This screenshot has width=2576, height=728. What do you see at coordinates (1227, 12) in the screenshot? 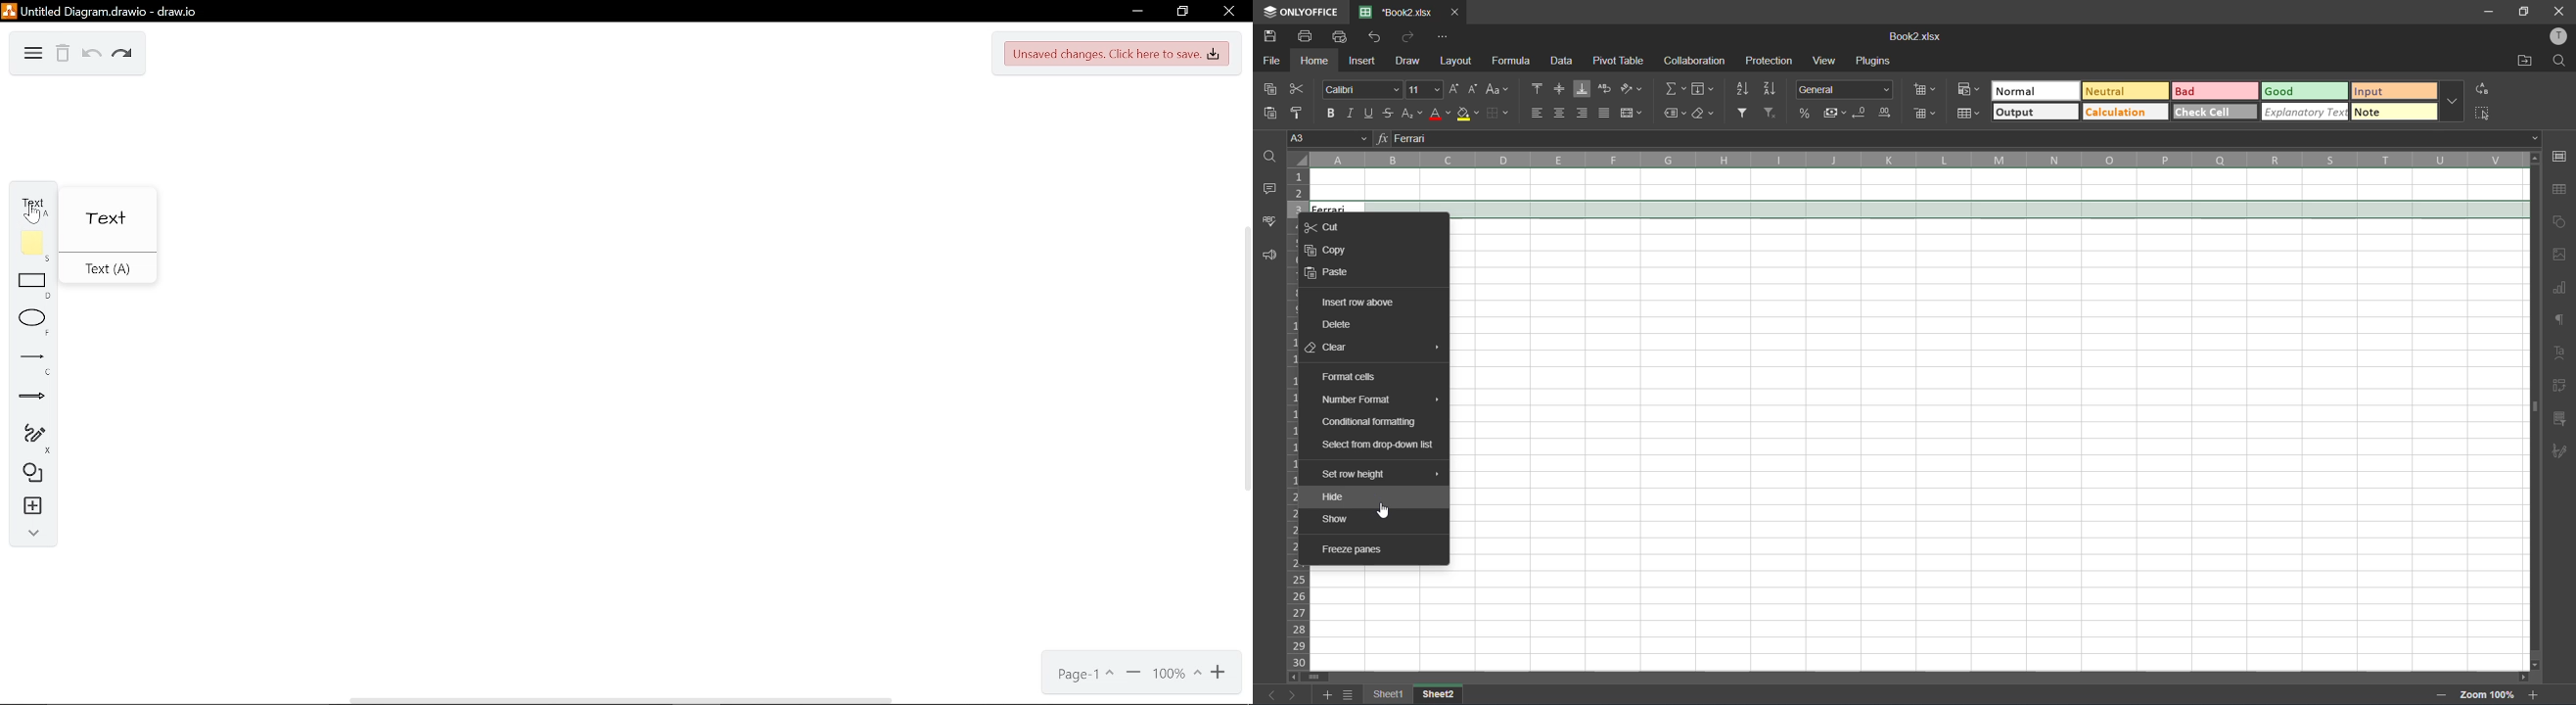
I see `Close` at bounding box center [1227, 12].